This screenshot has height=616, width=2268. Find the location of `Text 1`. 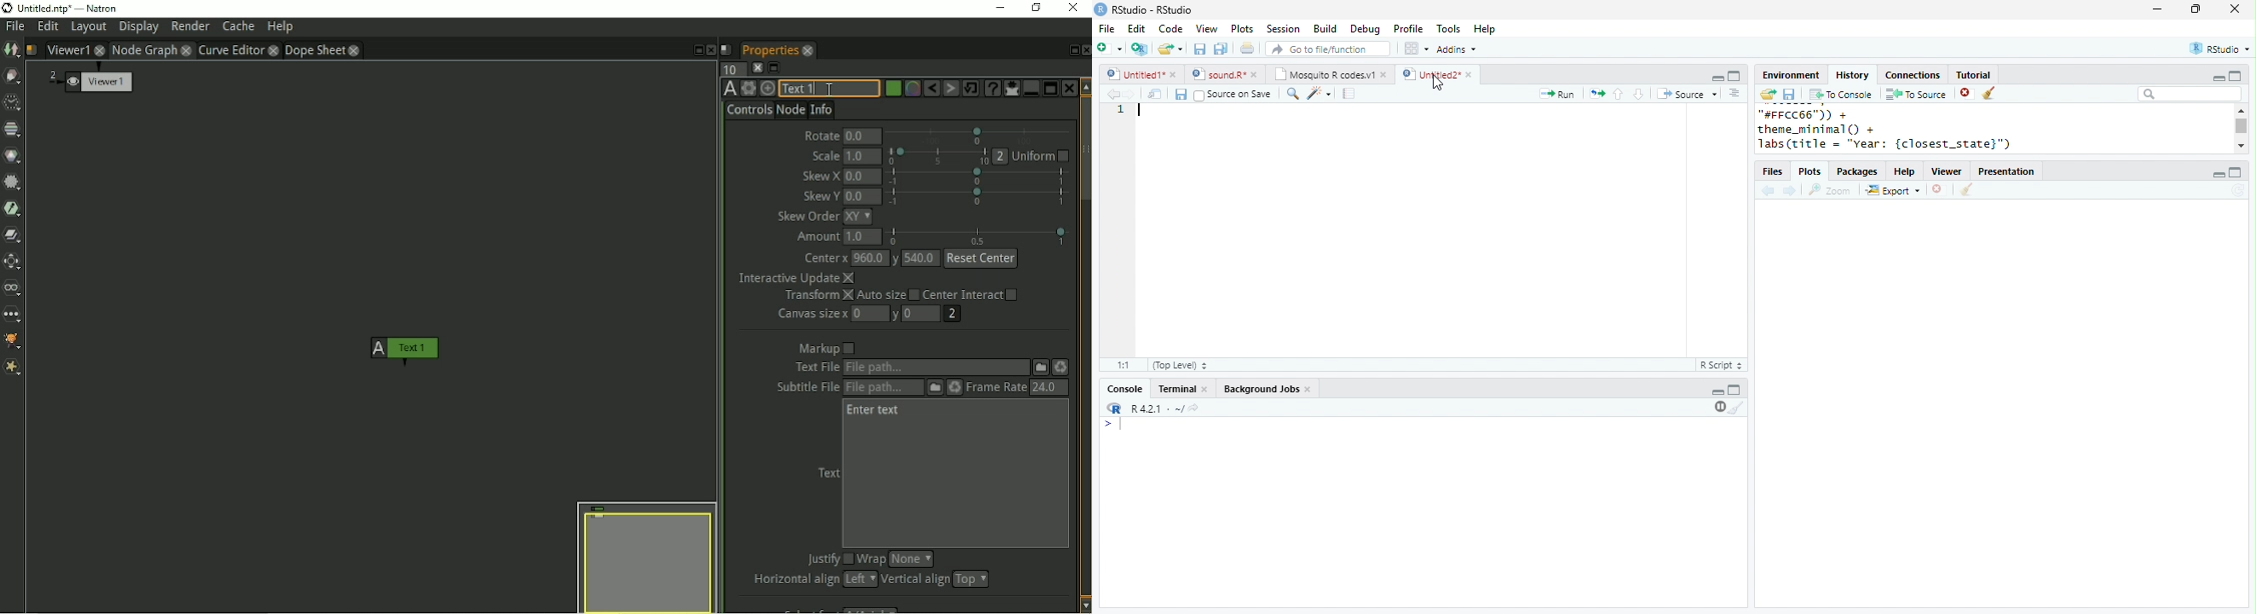

Text 1 is located at coordinates (831, 88).